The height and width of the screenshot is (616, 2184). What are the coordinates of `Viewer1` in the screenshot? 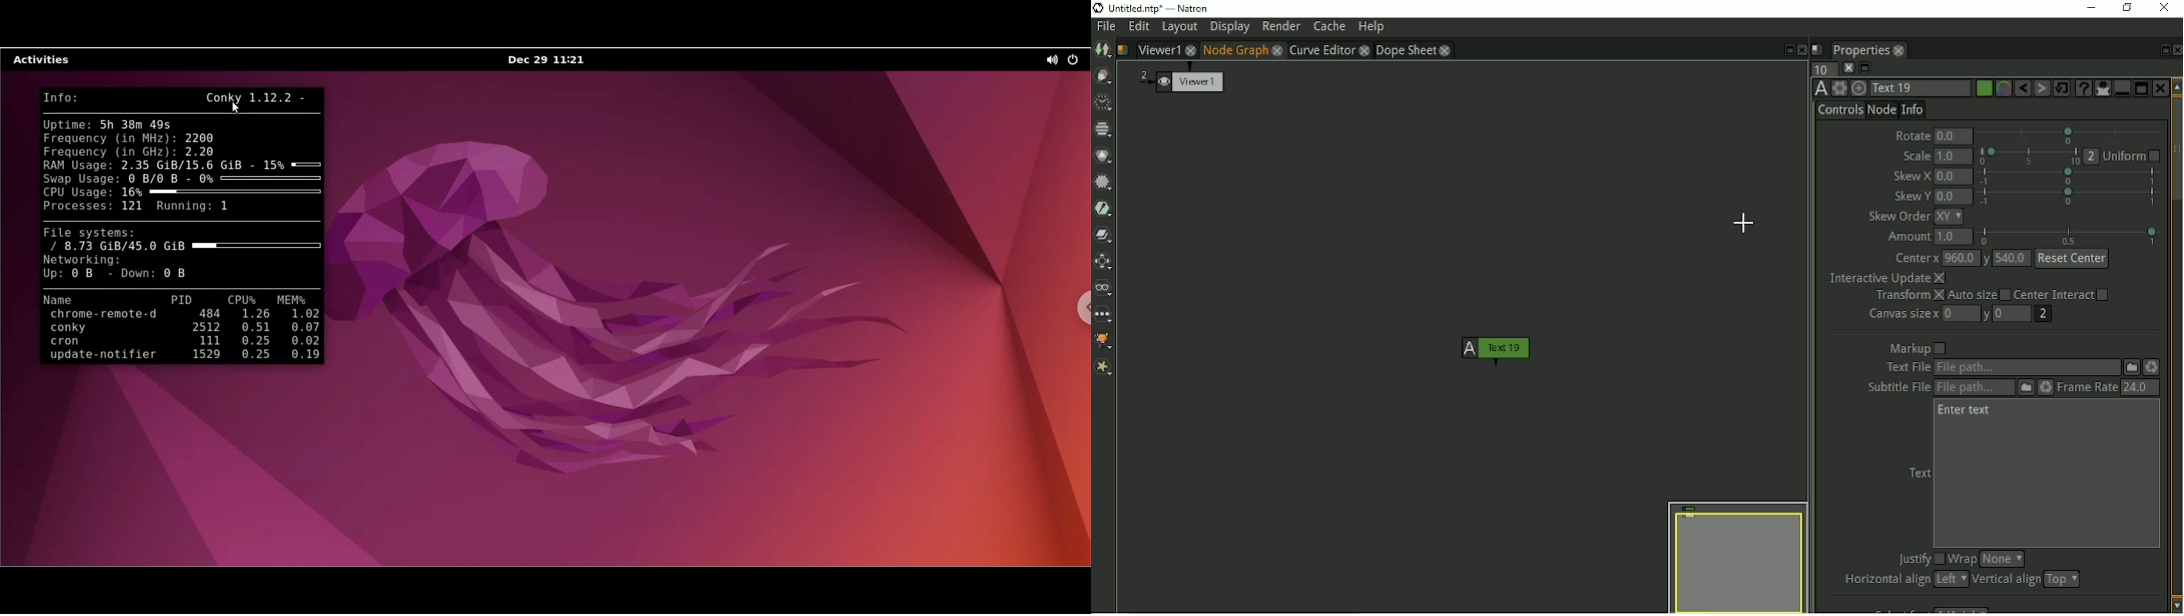 It's located at (1160, 48).